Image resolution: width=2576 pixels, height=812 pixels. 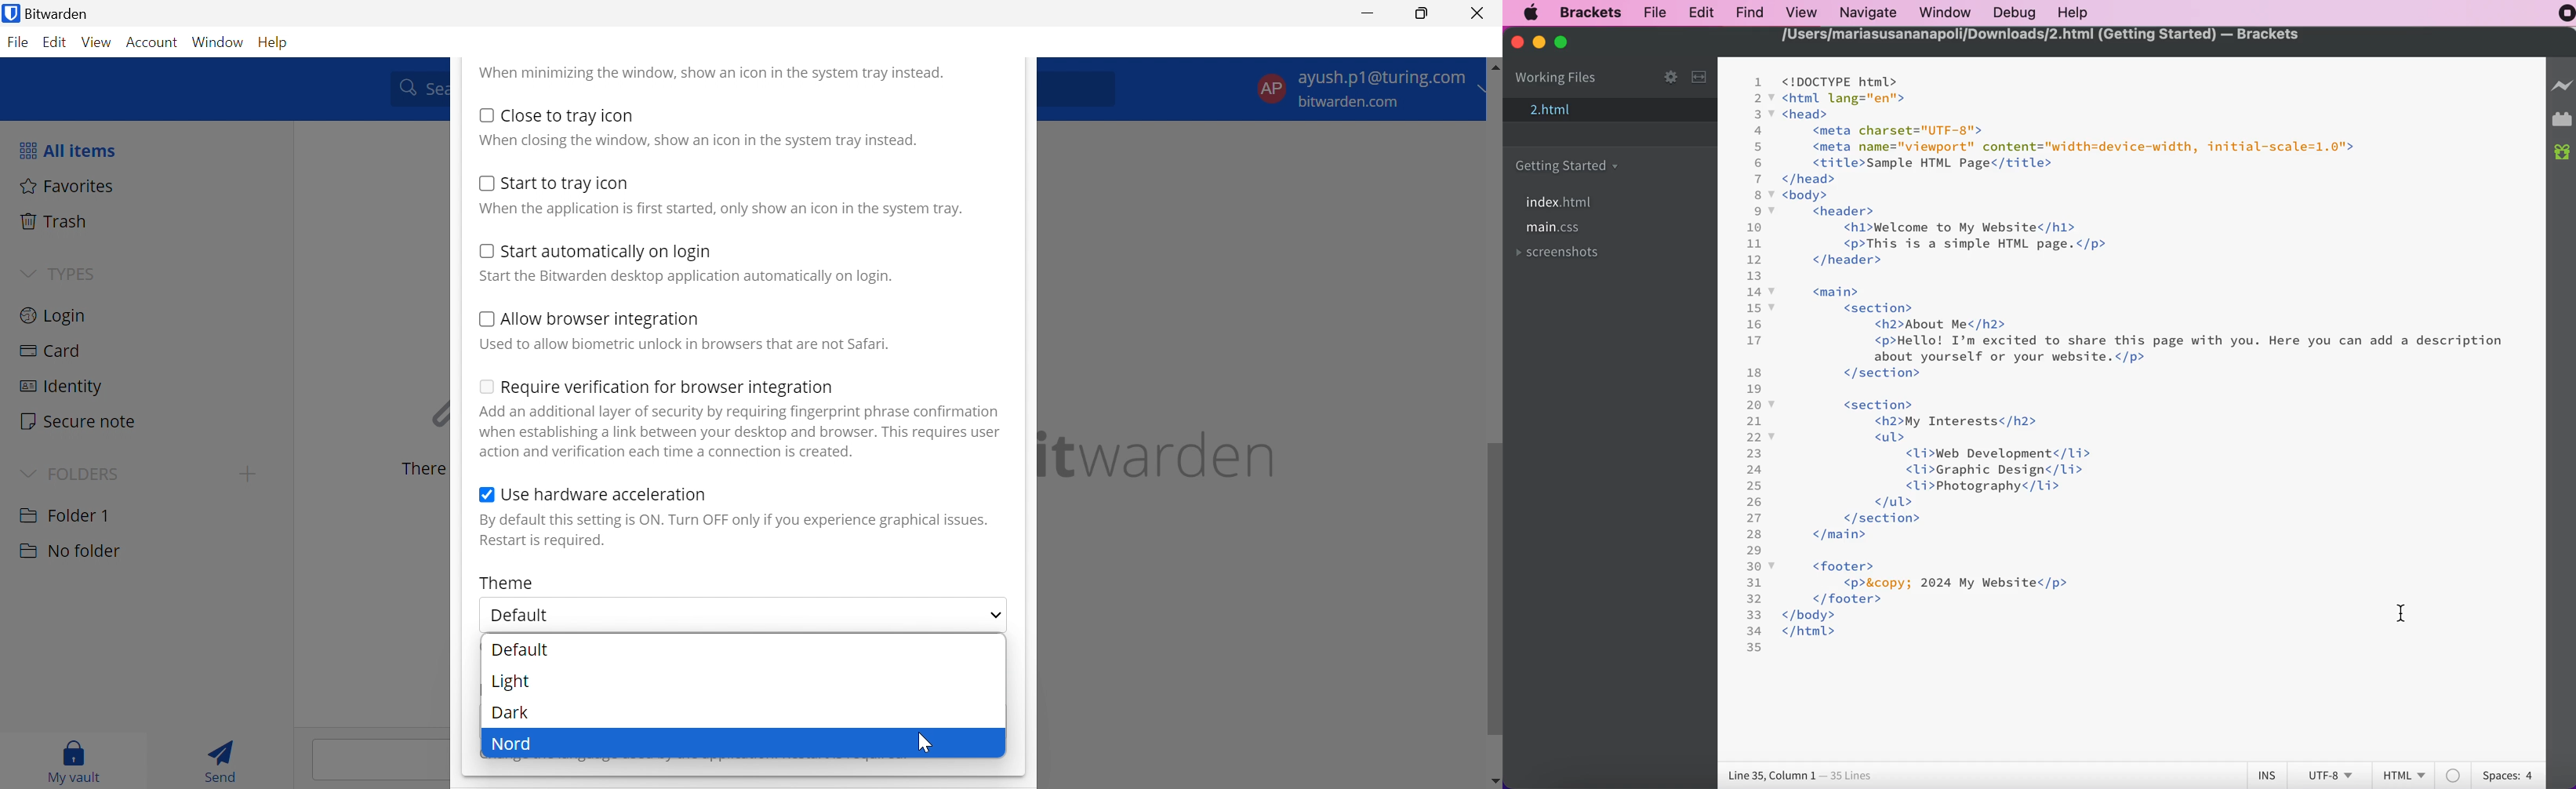 What do you see at coordinates (1667, 75) in the screenshot?
I see `configure working set` at bounding box center [1667, 75].